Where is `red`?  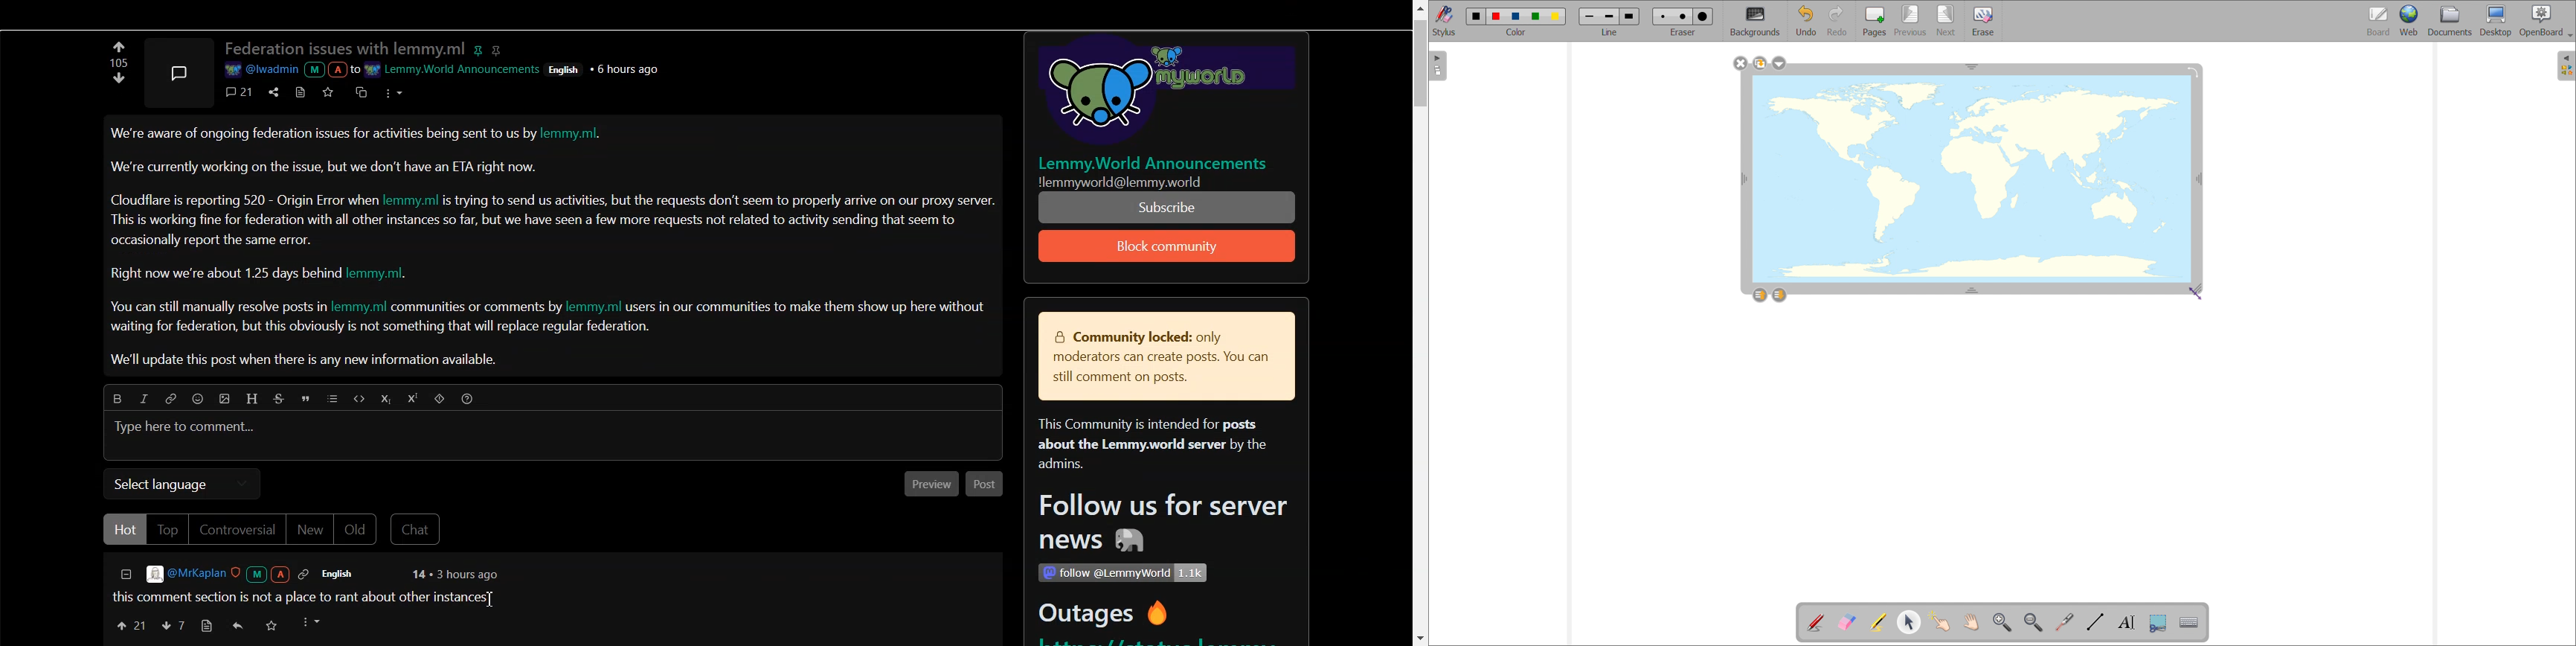
red is located at coordinates (1496, 16).